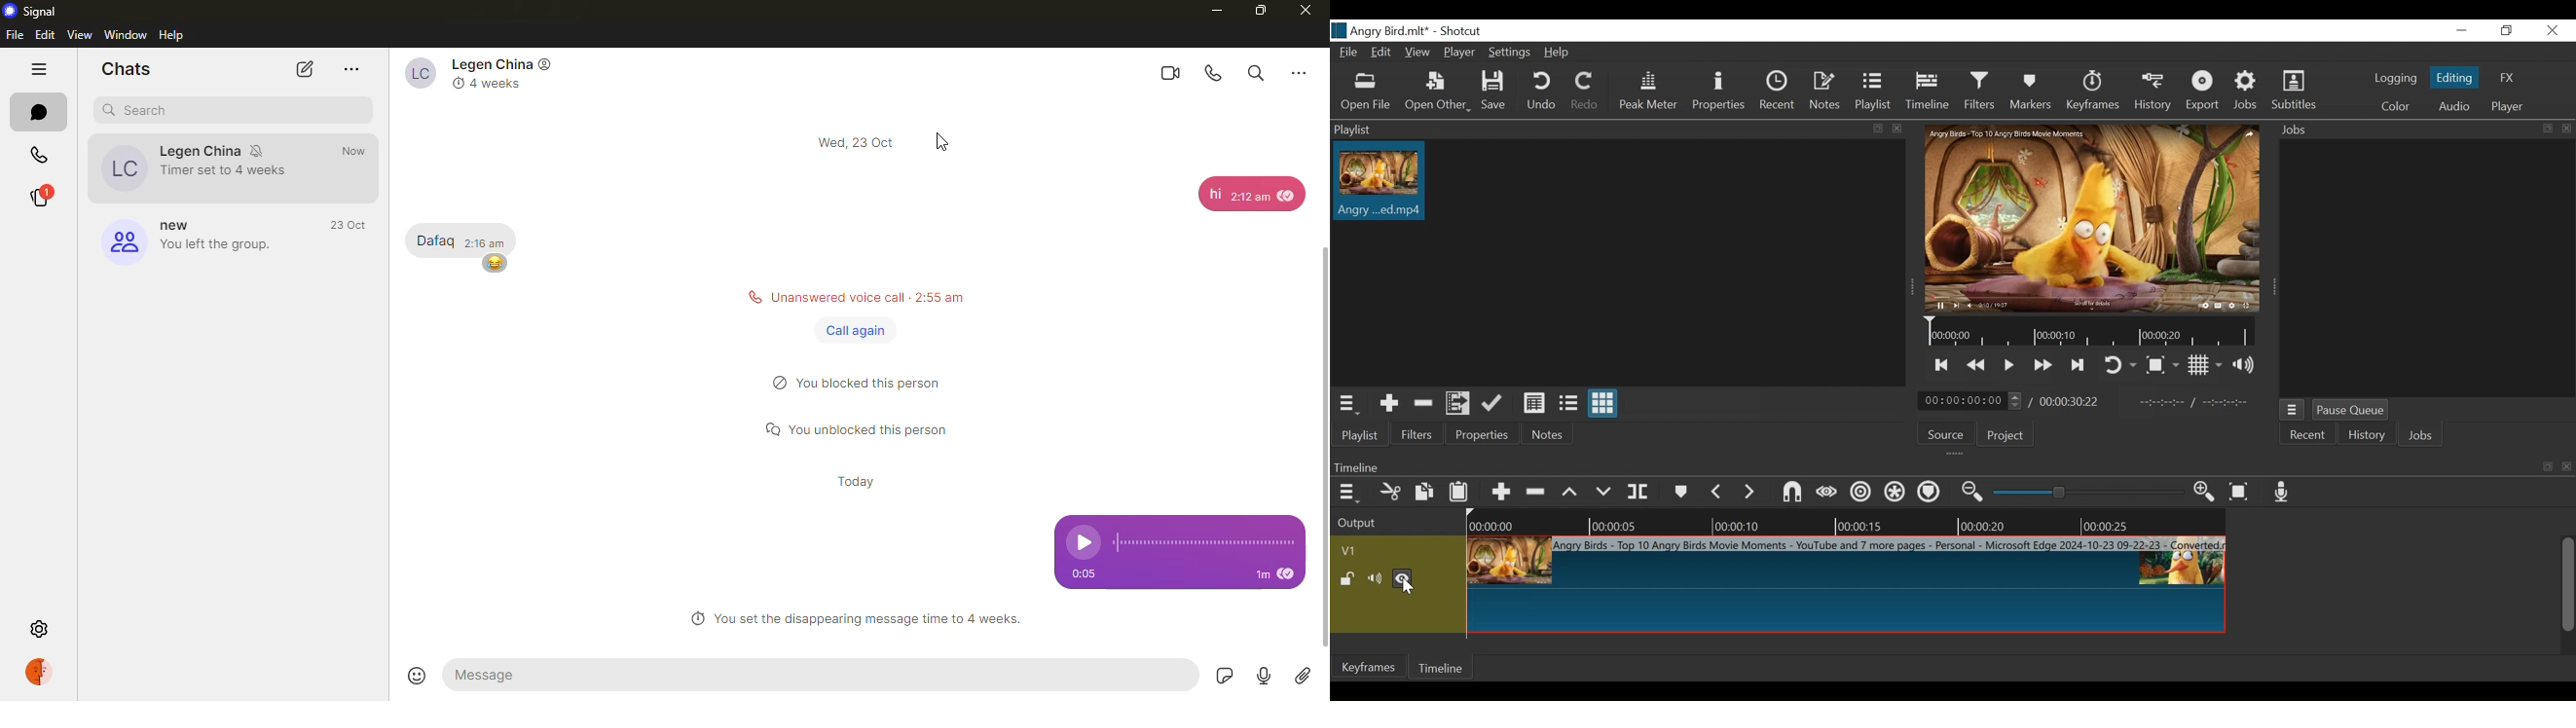  I want to click on logging, so click(2396, 79).